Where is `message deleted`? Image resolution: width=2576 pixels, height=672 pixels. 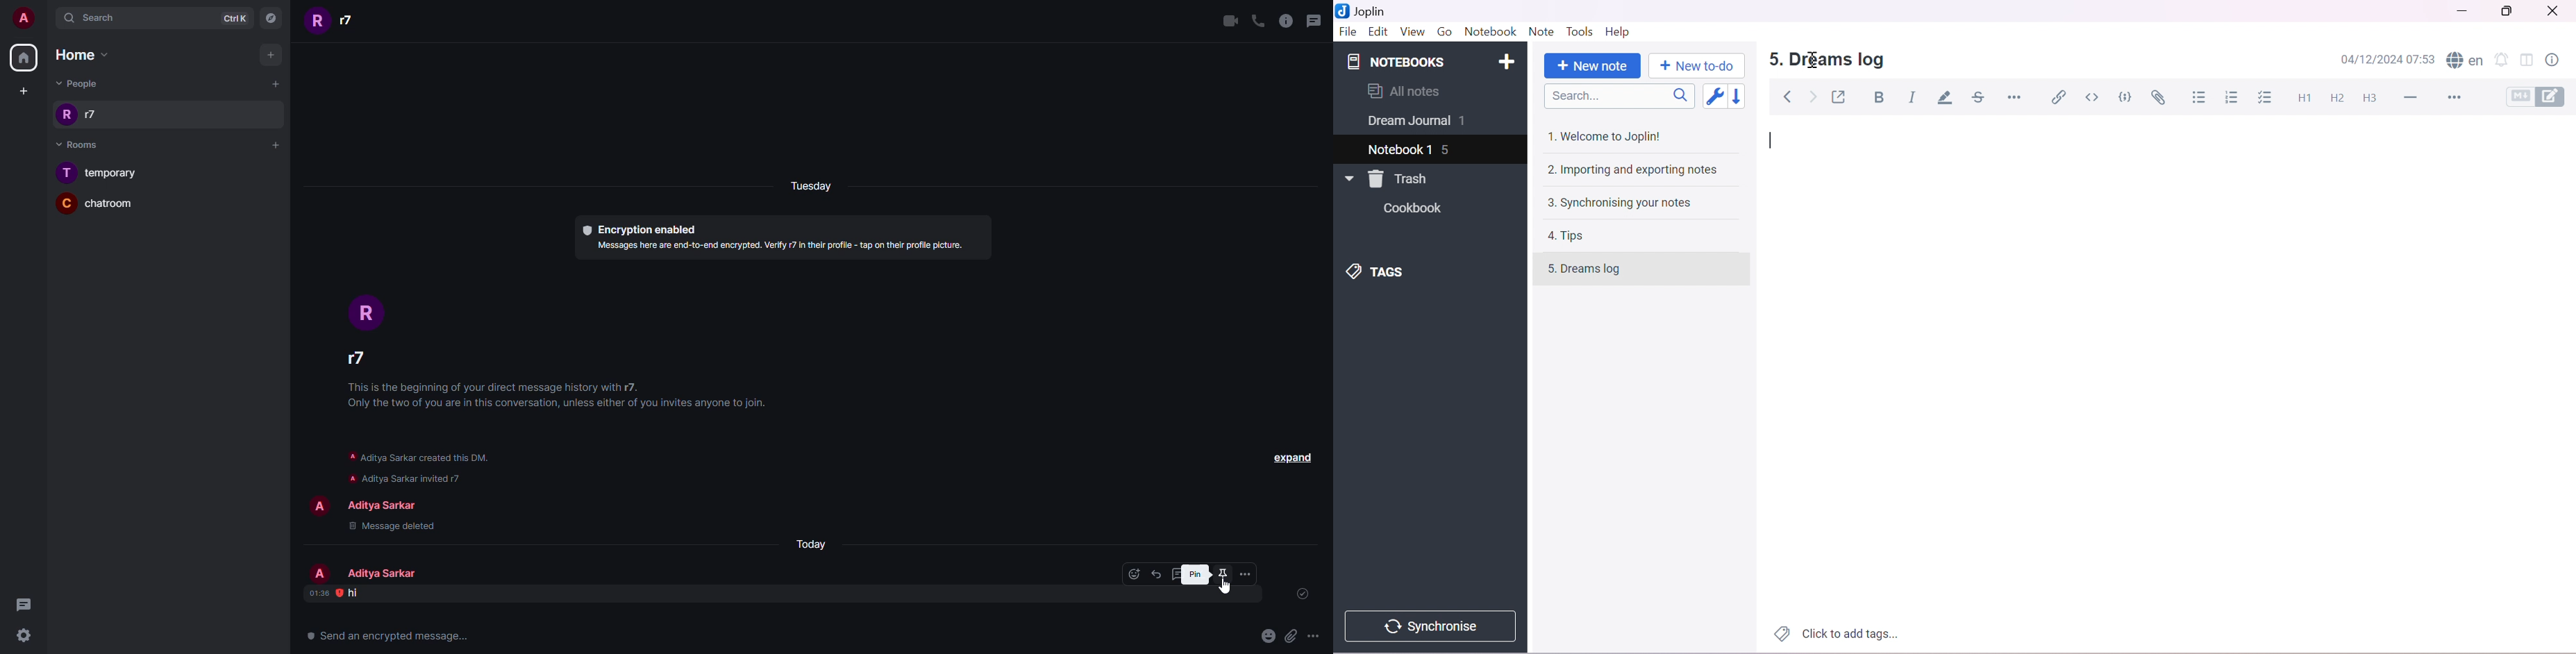
message deleted is located at coordinates (396, 525).